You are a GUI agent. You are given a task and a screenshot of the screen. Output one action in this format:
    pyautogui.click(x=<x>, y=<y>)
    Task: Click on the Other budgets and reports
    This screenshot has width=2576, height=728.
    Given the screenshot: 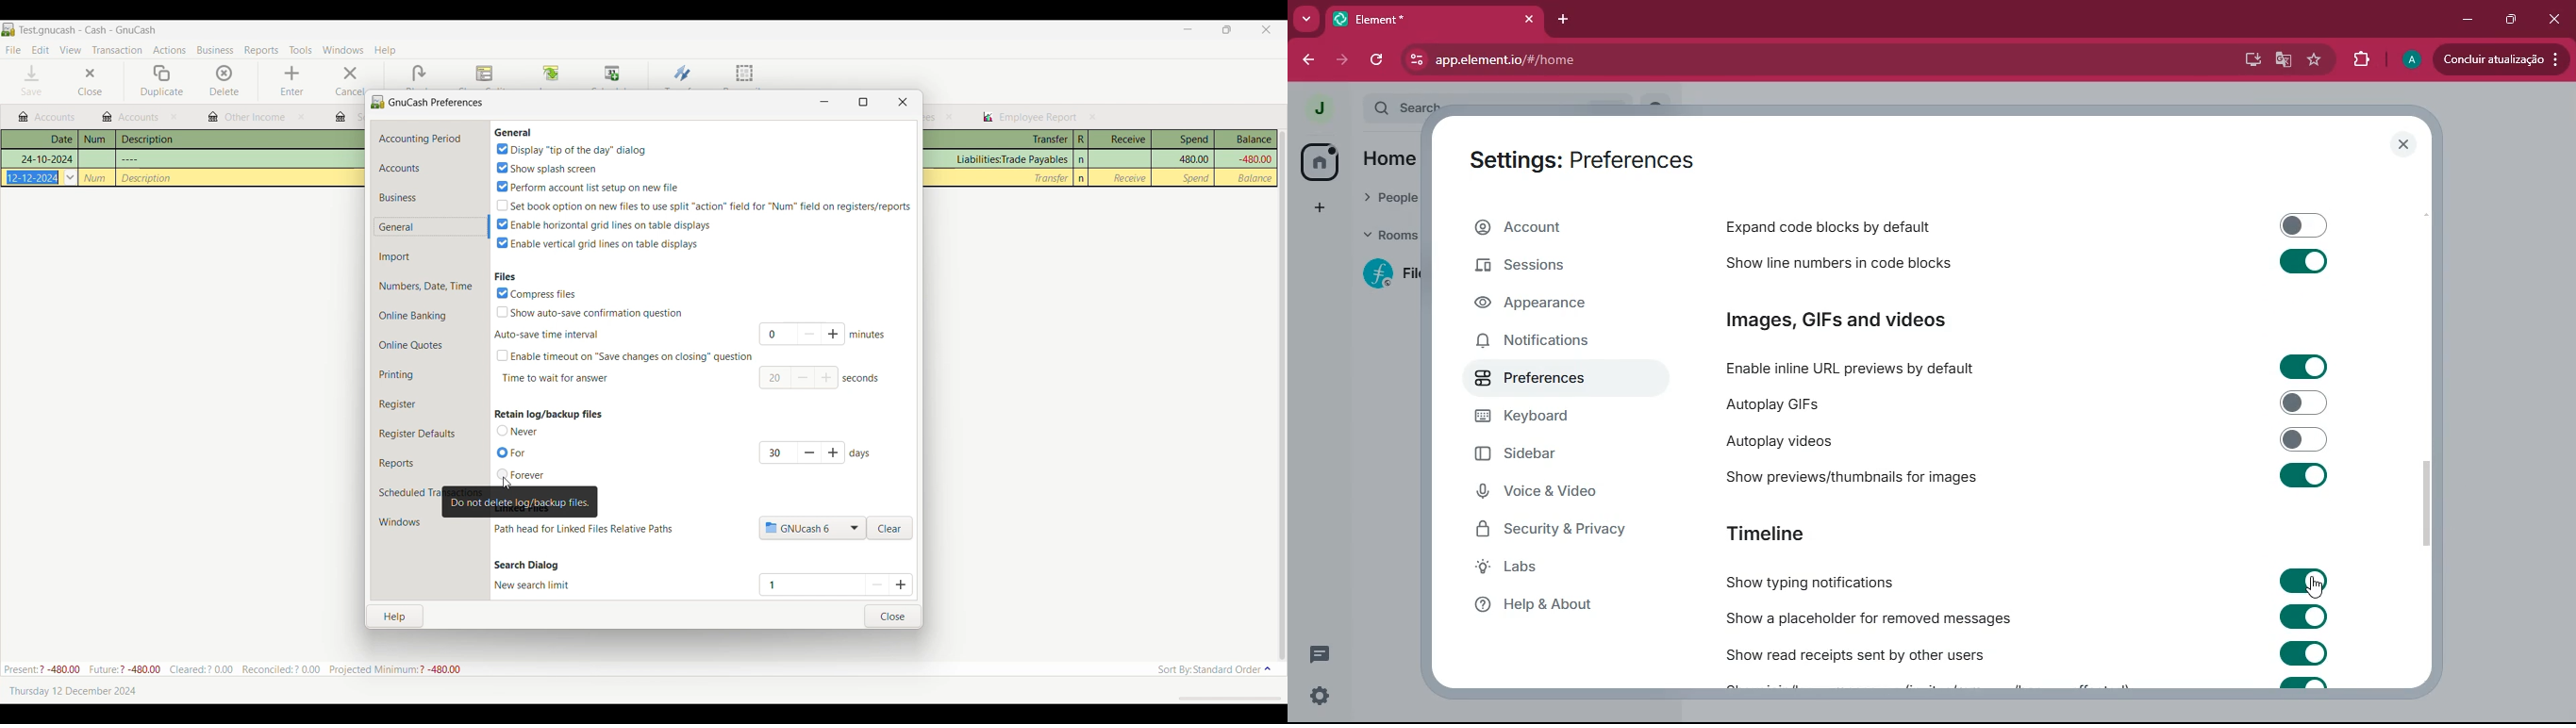 What is the action you would take?
    pyautogui.click(x=1030, y=117)
    